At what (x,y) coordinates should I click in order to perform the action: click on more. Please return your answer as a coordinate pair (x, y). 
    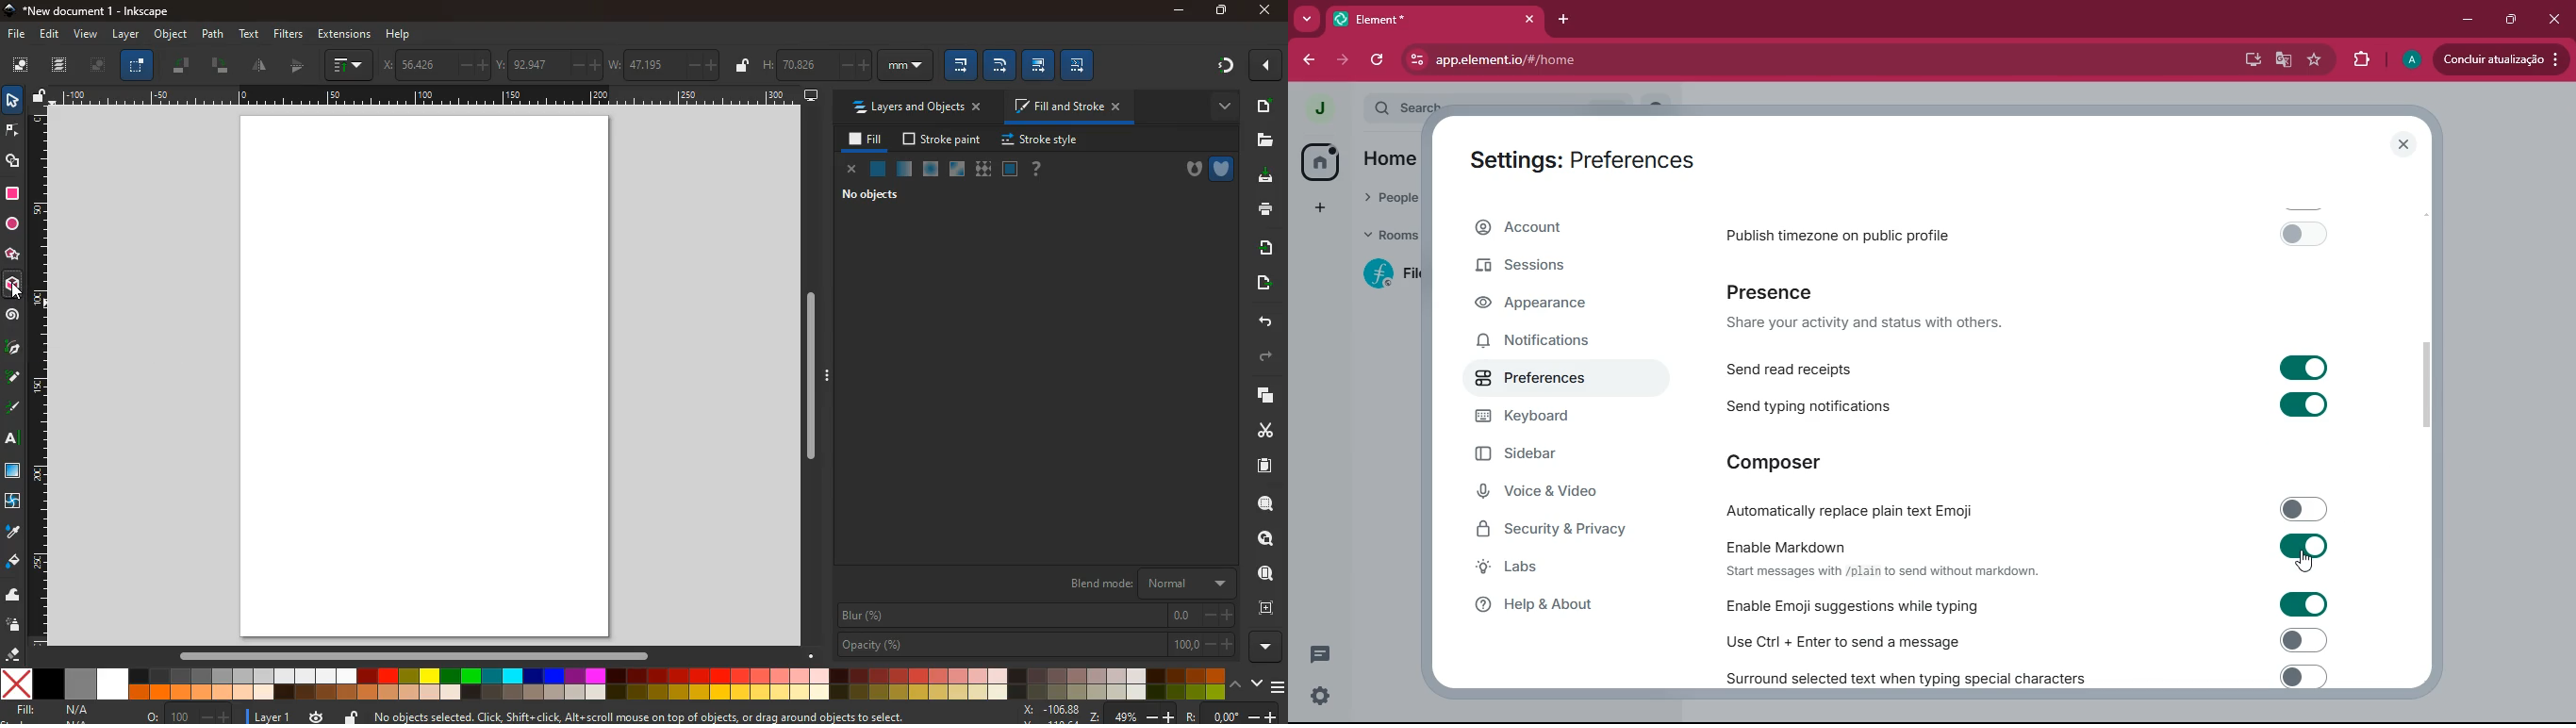
    Looking at the image, I should click on (1219, 106).